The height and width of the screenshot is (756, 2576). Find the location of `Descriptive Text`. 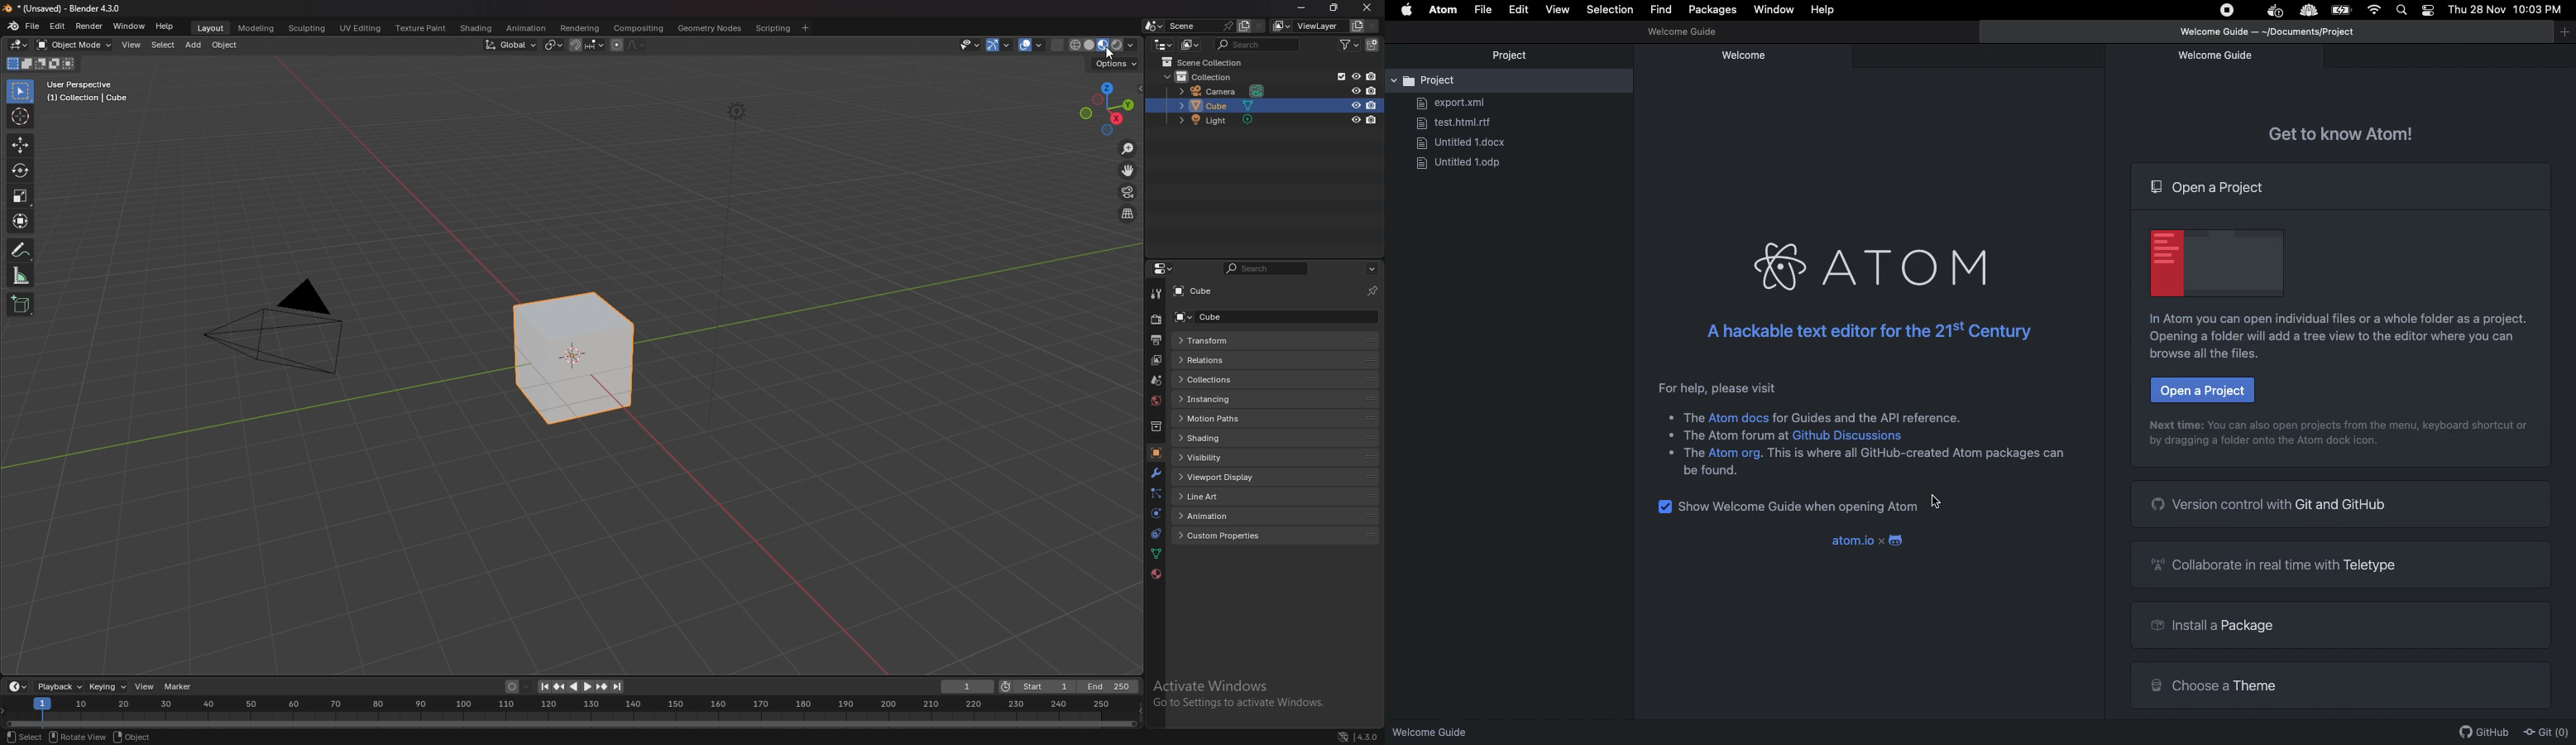

Descriptive Text is located at coordinates (1871, 414).